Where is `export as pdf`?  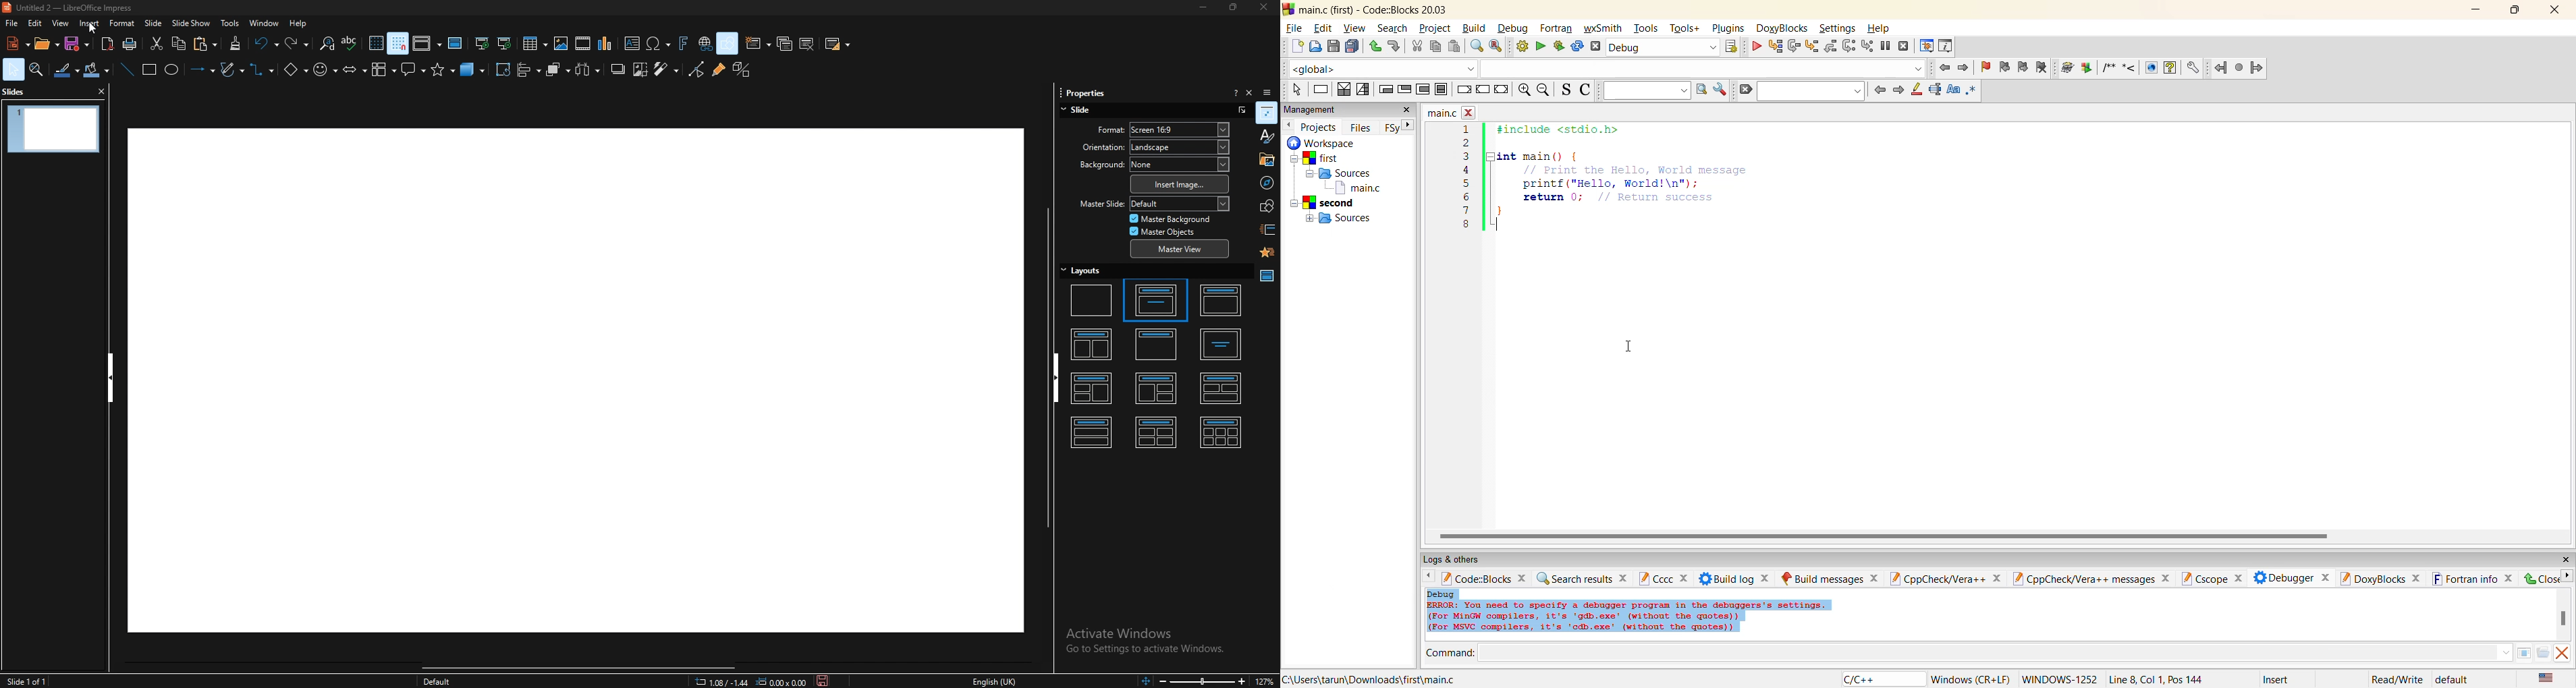 export as pdf is located at coordinates (107, 44).